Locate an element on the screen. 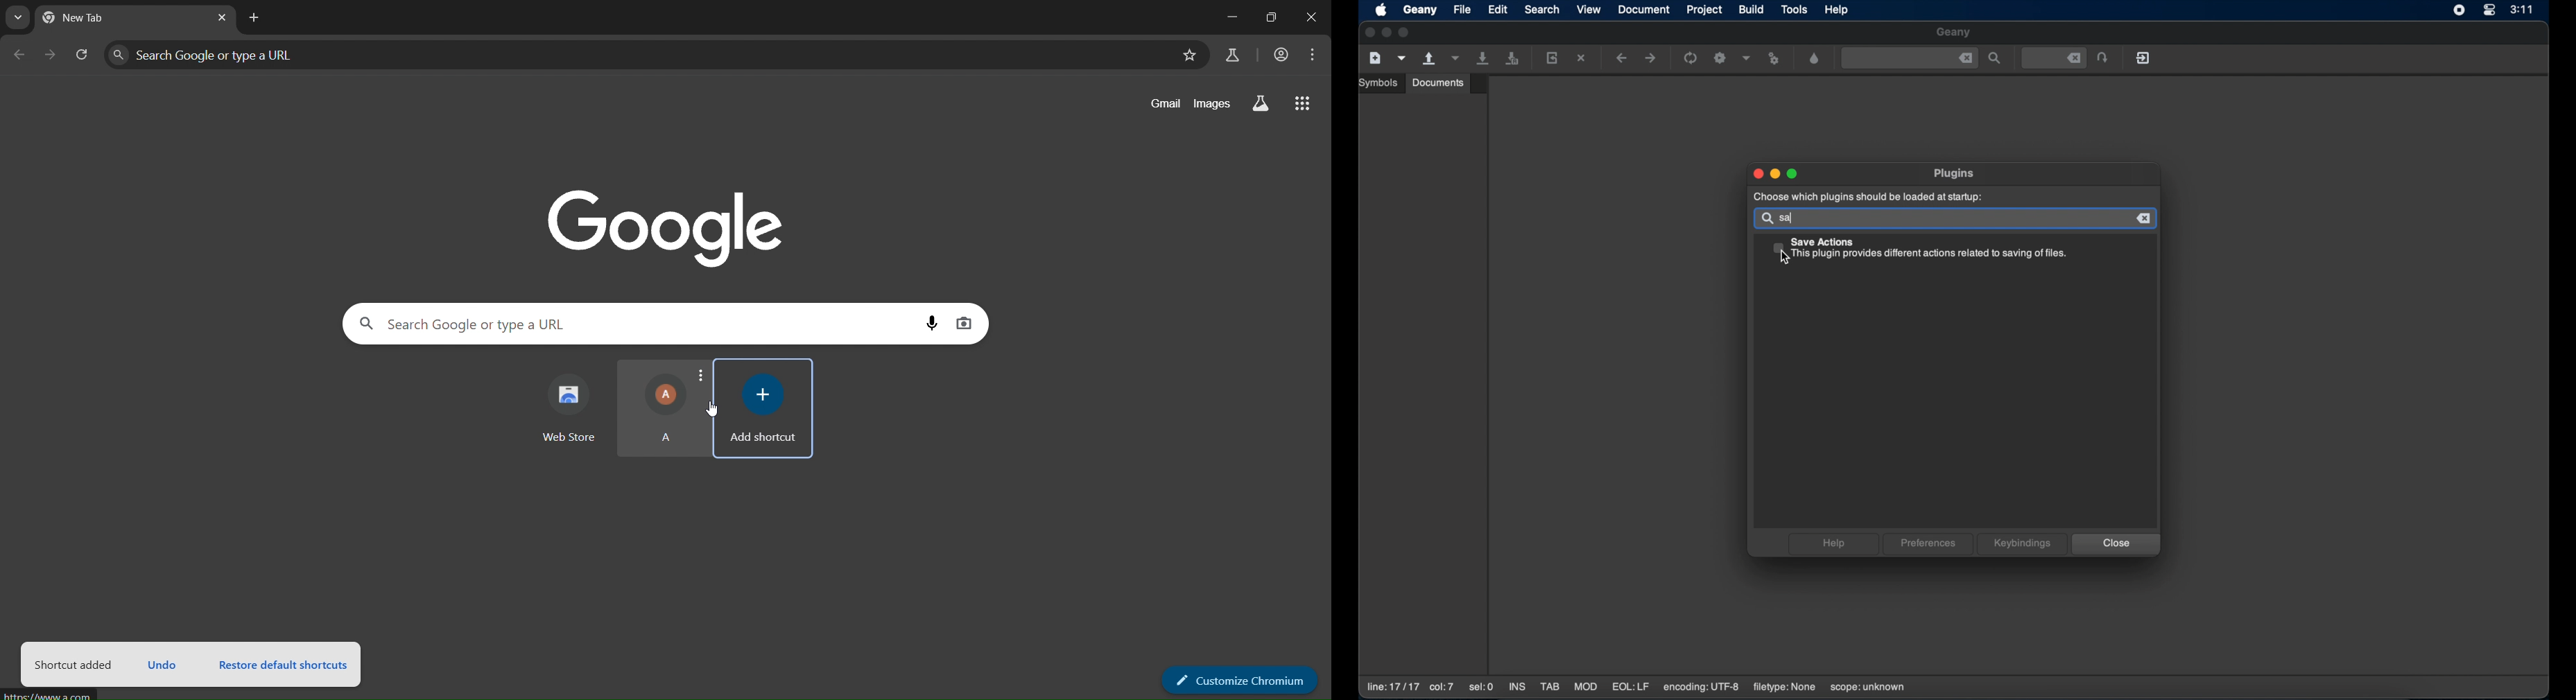 The height and width of the screenshot is (700, 2576). search labs  is located at coordinates (1257, 103).